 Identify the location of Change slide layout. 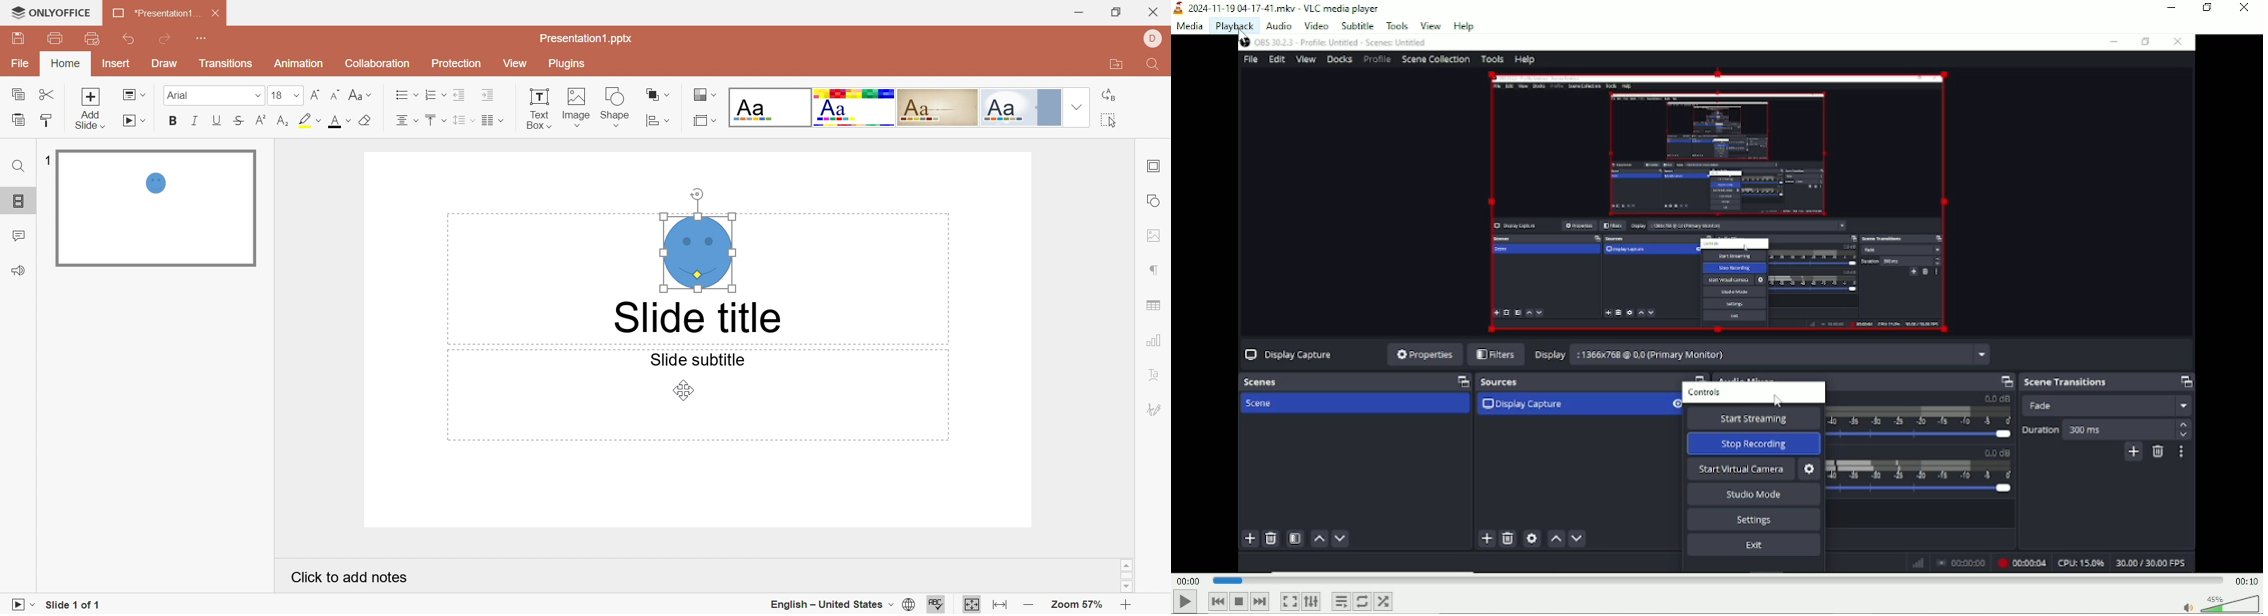
(135, 94).